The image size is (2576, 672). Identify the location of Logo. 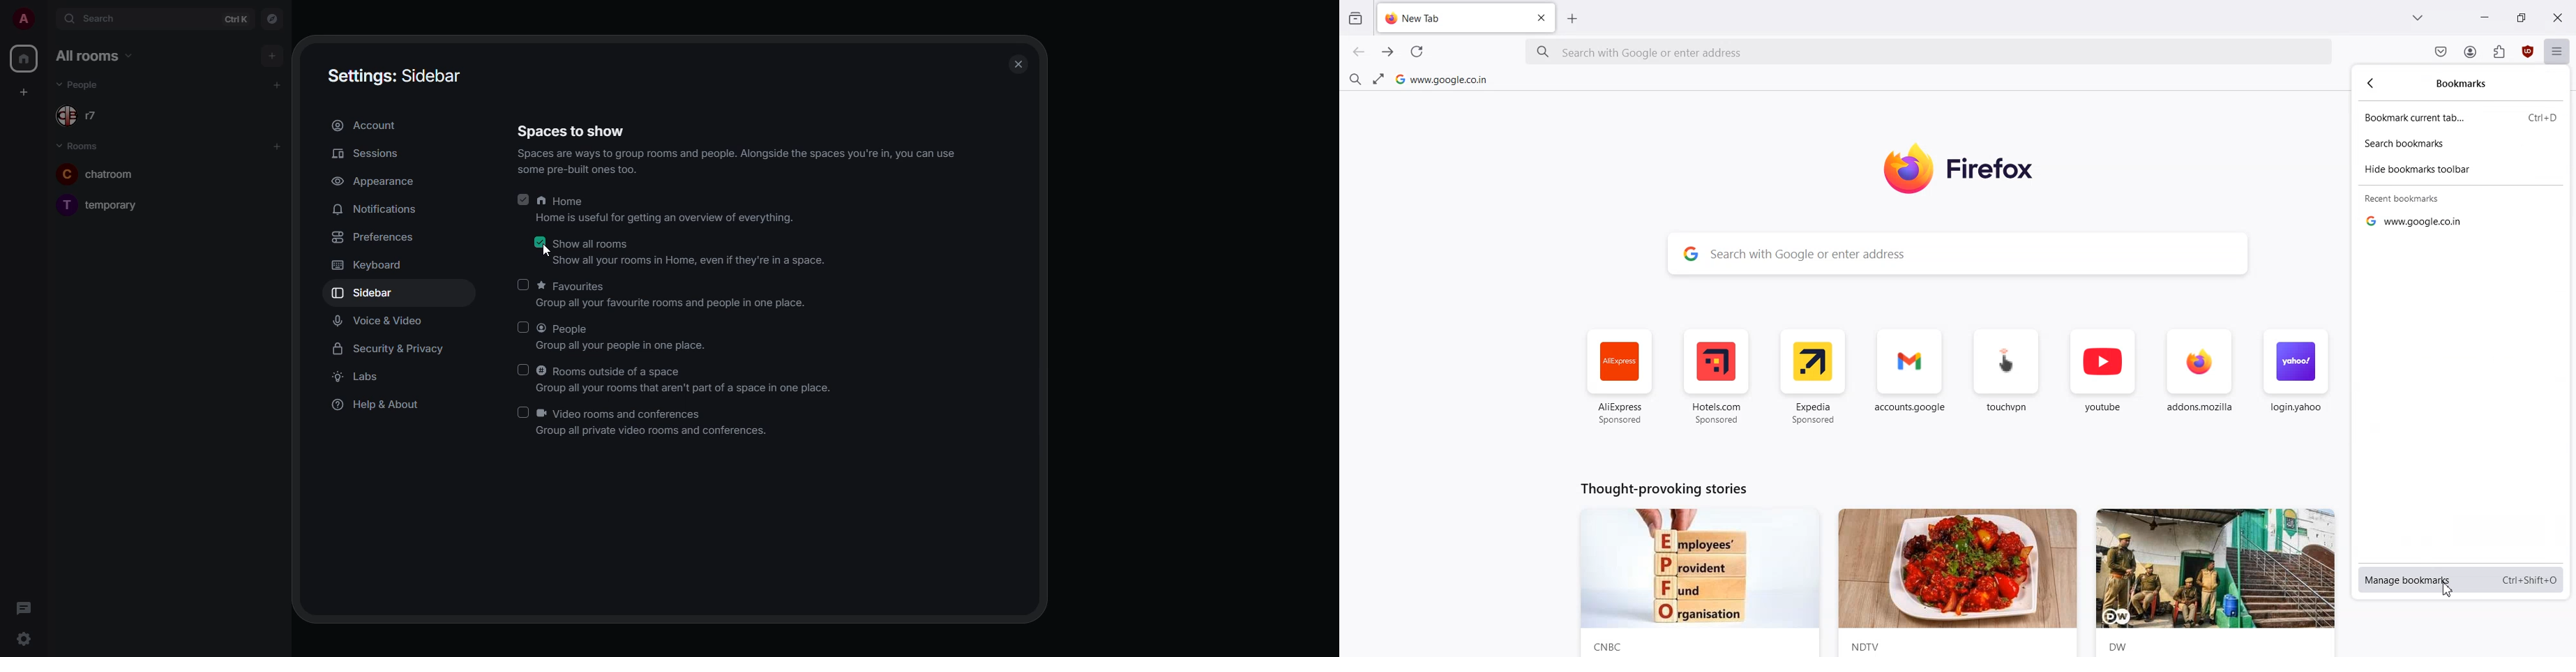
(1977, 169).